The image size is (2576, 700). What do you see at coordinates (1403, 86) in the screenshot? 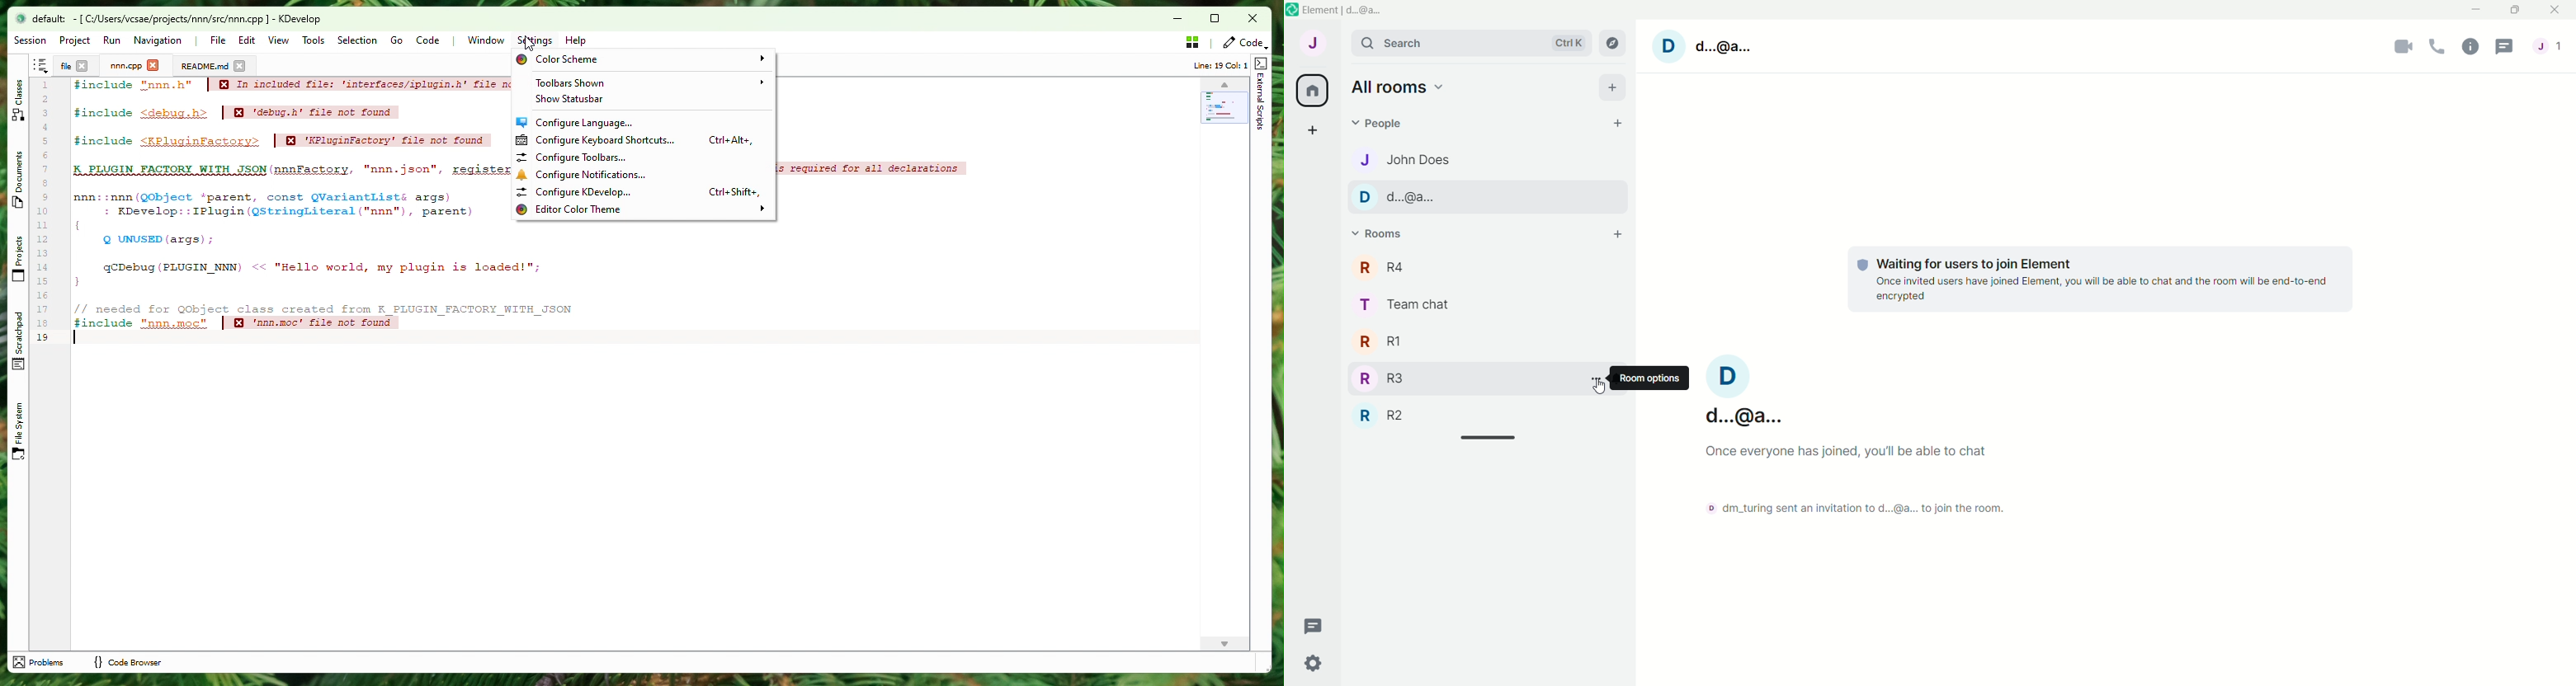
I see `all rooms` at bounding box center [1403, 86].